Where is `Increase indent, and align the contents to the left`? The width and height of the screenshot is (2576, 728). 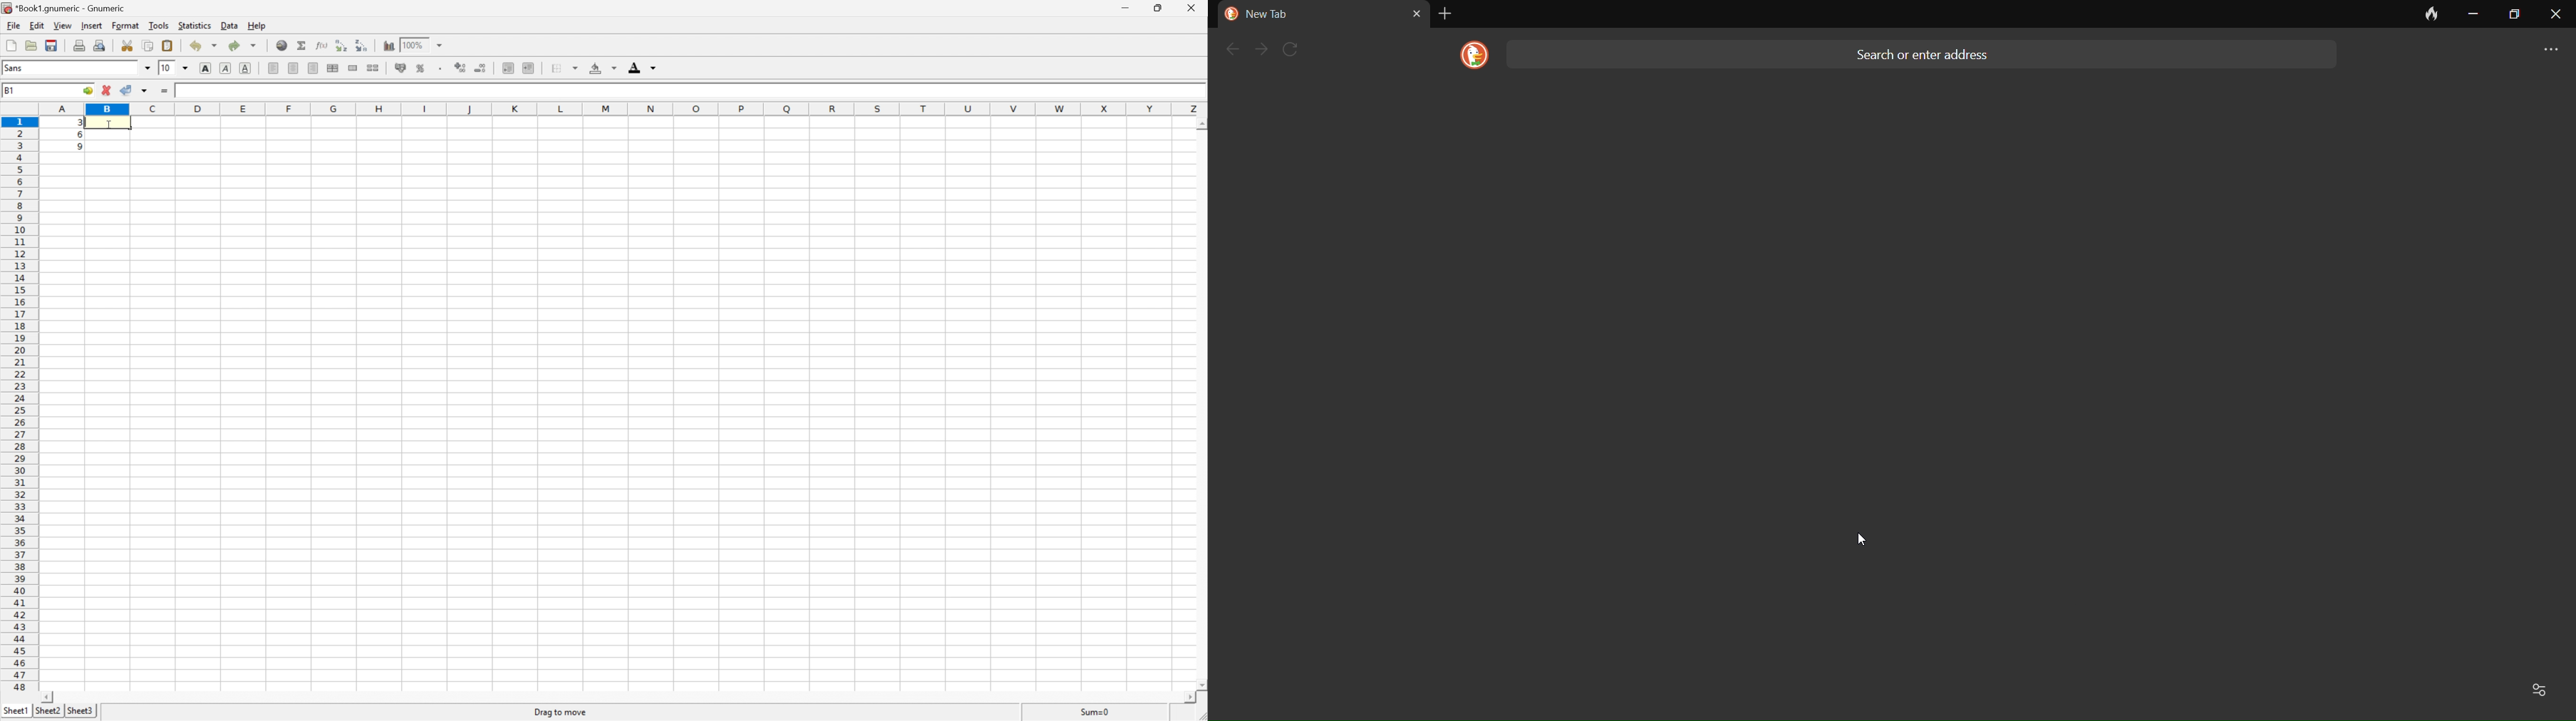 Increase indent, and align the contents to the left is located at coordinates (530, 68).